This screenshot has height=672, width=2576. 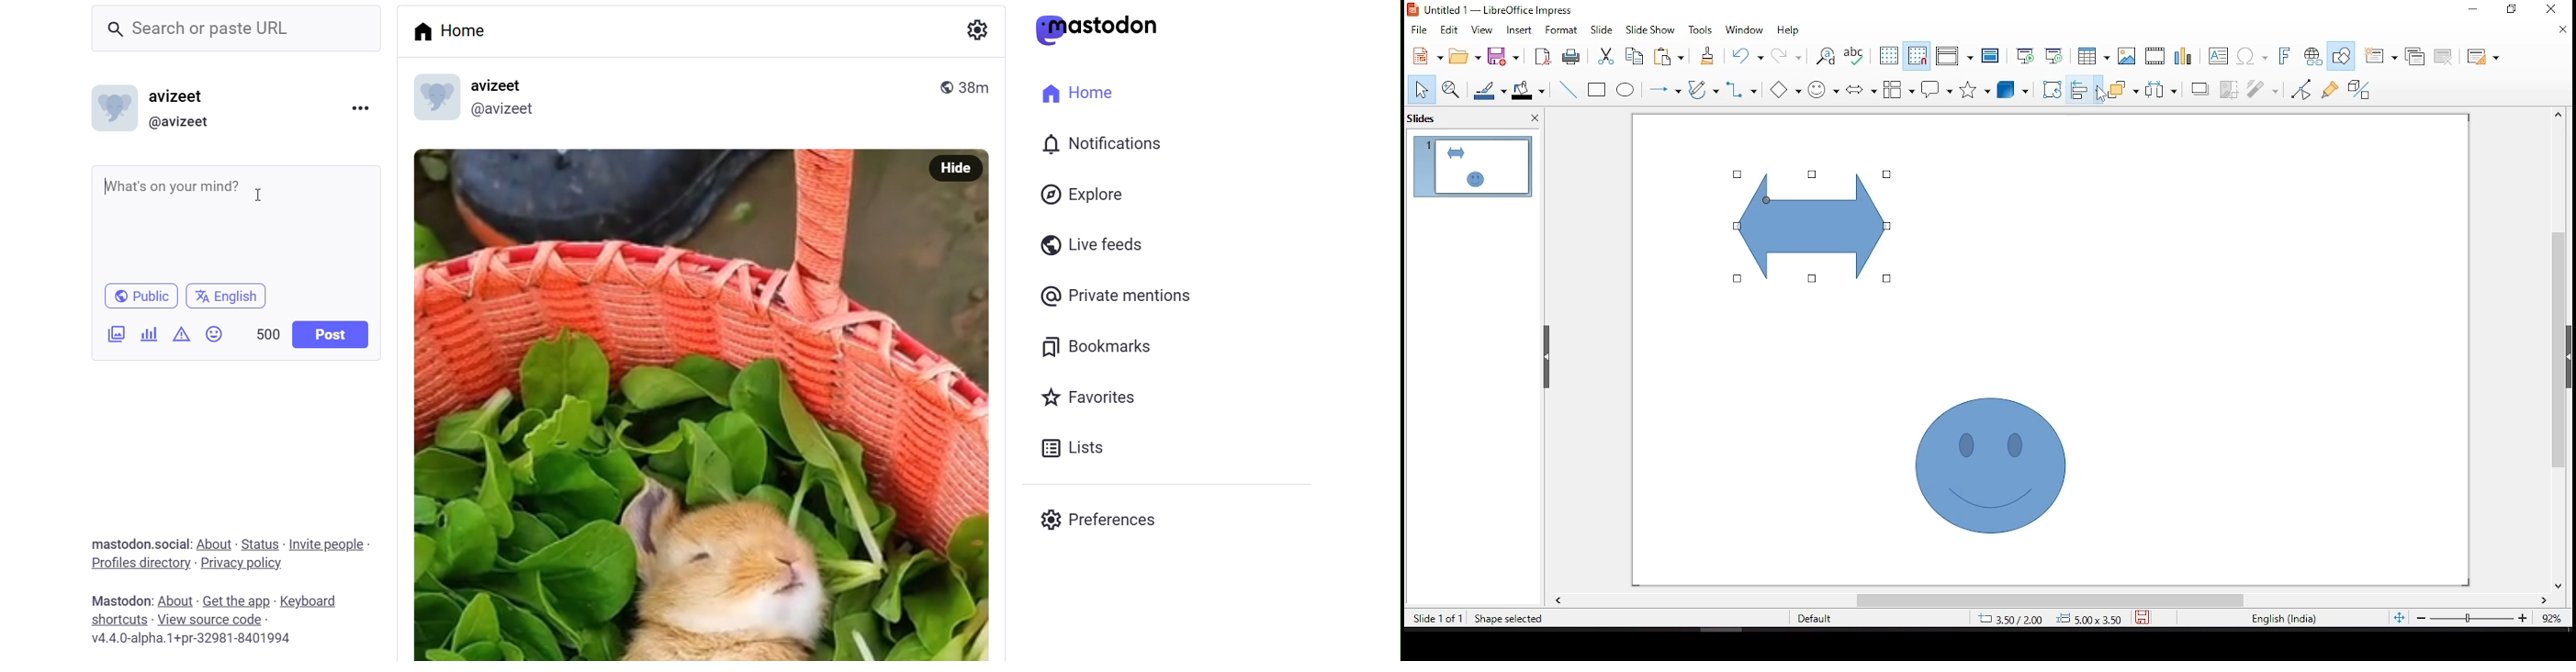 I want to click on 500, so click(x=263, y=334).